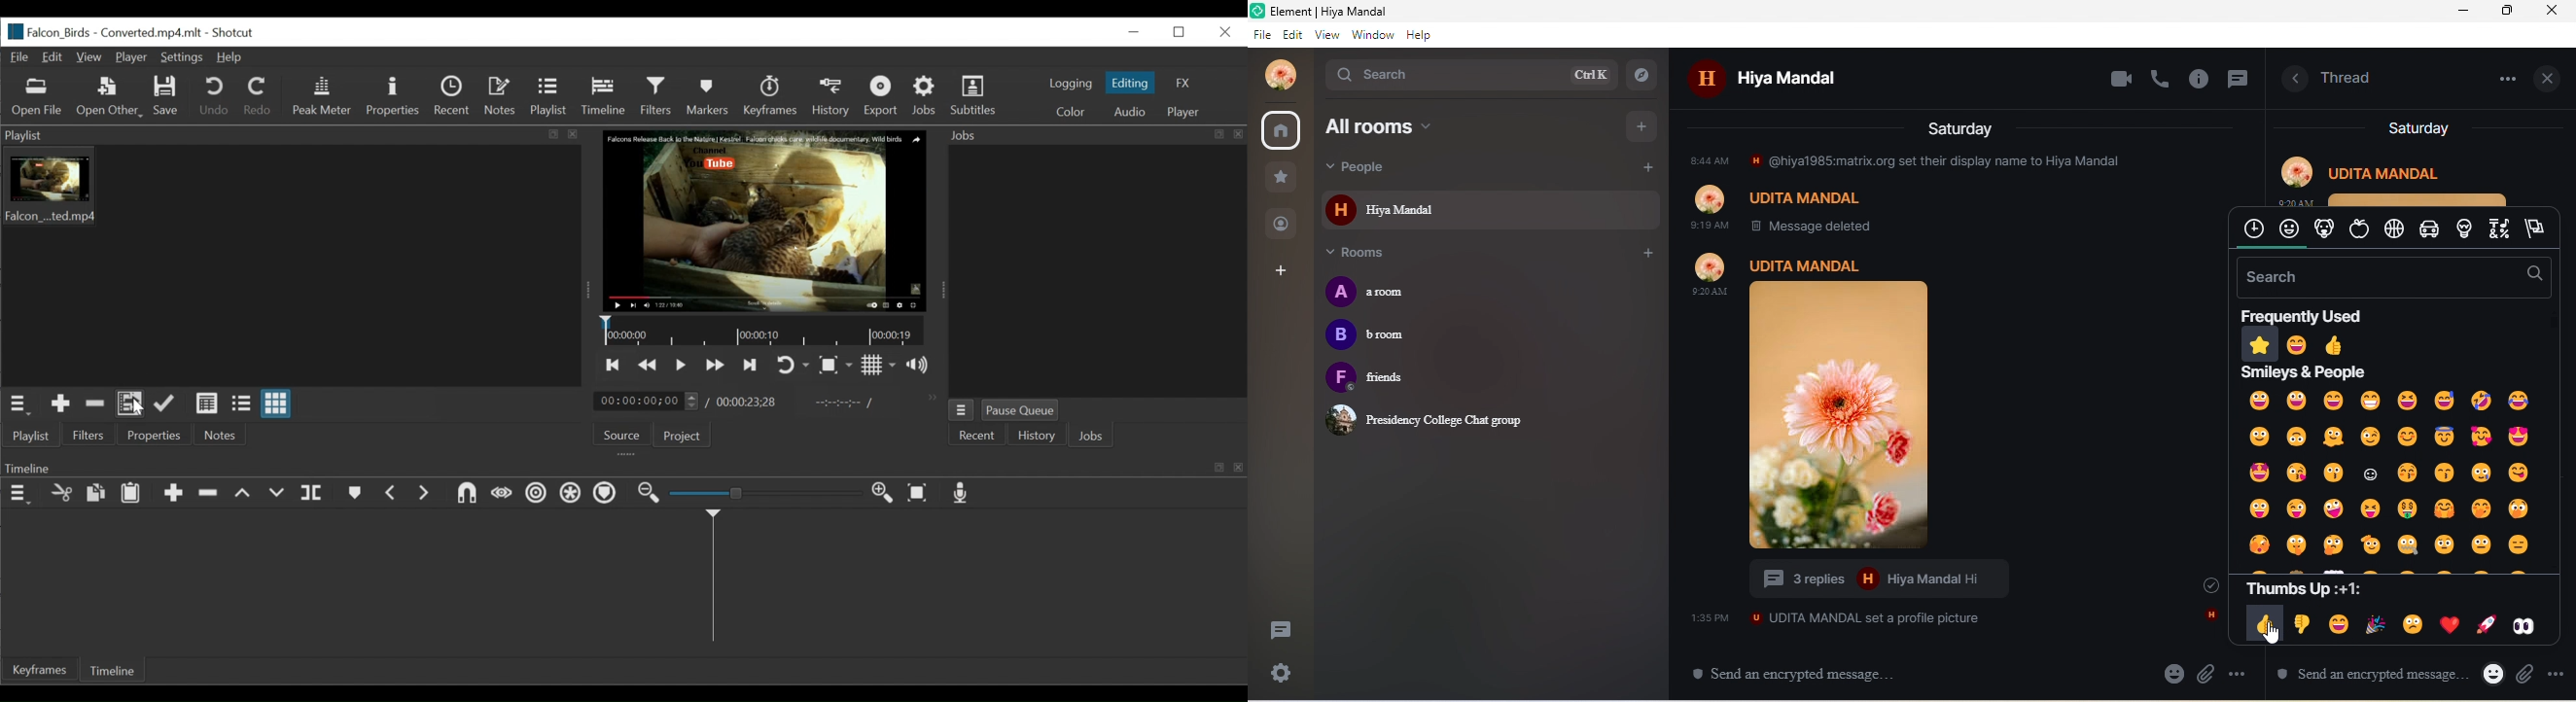 Image resolution: width=2576 pixels, height=728 pixels. I want to click on voice call, so click(2162, 78).